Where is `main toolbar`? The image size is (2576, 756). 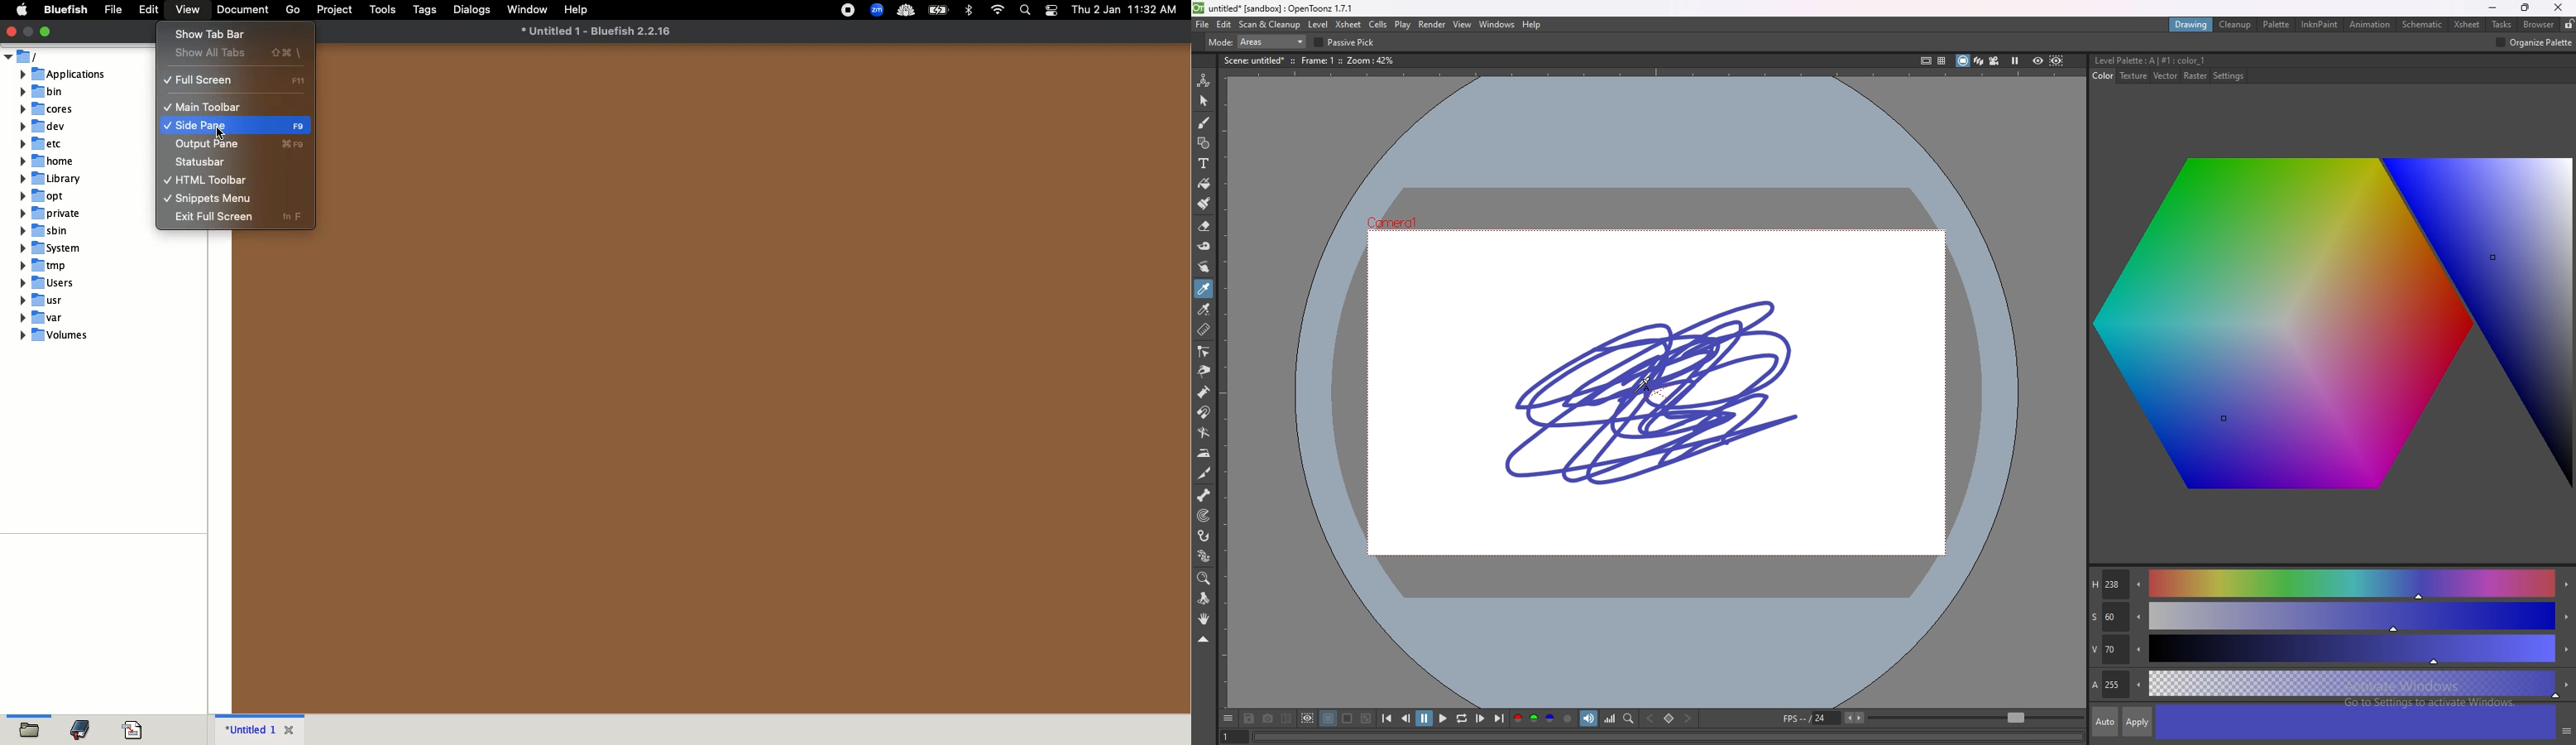 main toolbar is located at coordinates (201, 107).